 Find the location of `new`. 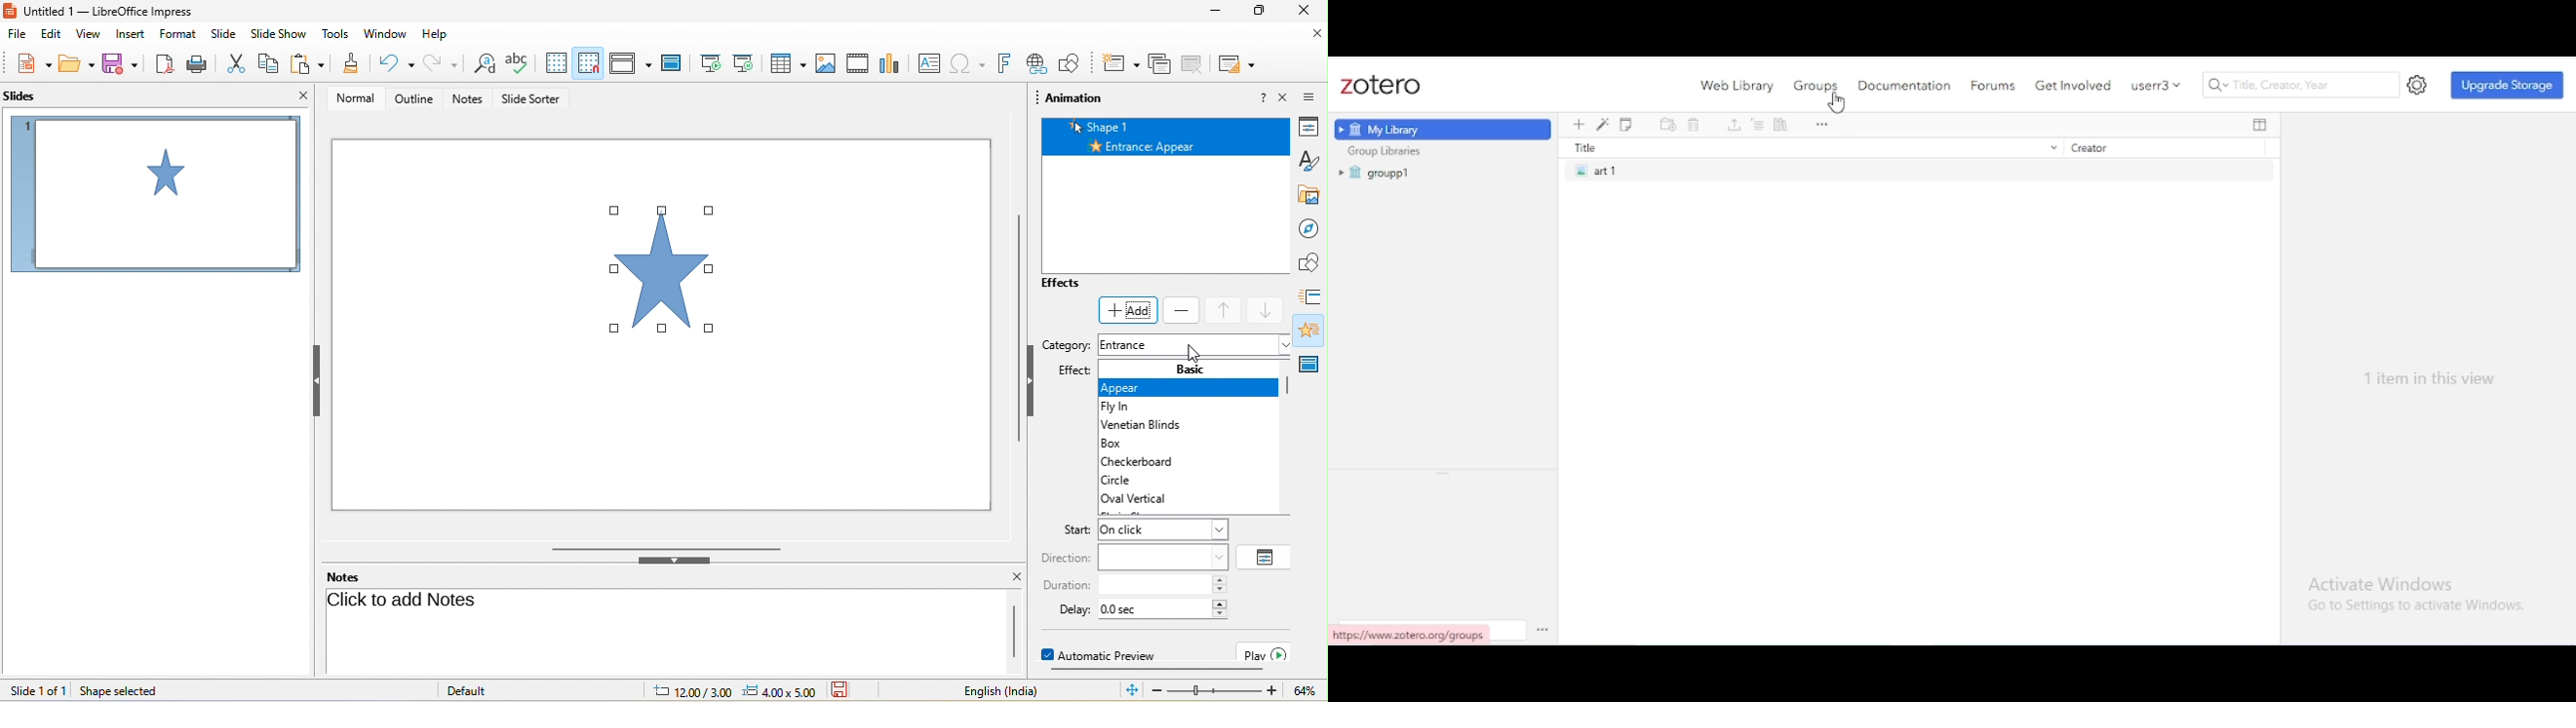

new is located at coordinates (32, 63).